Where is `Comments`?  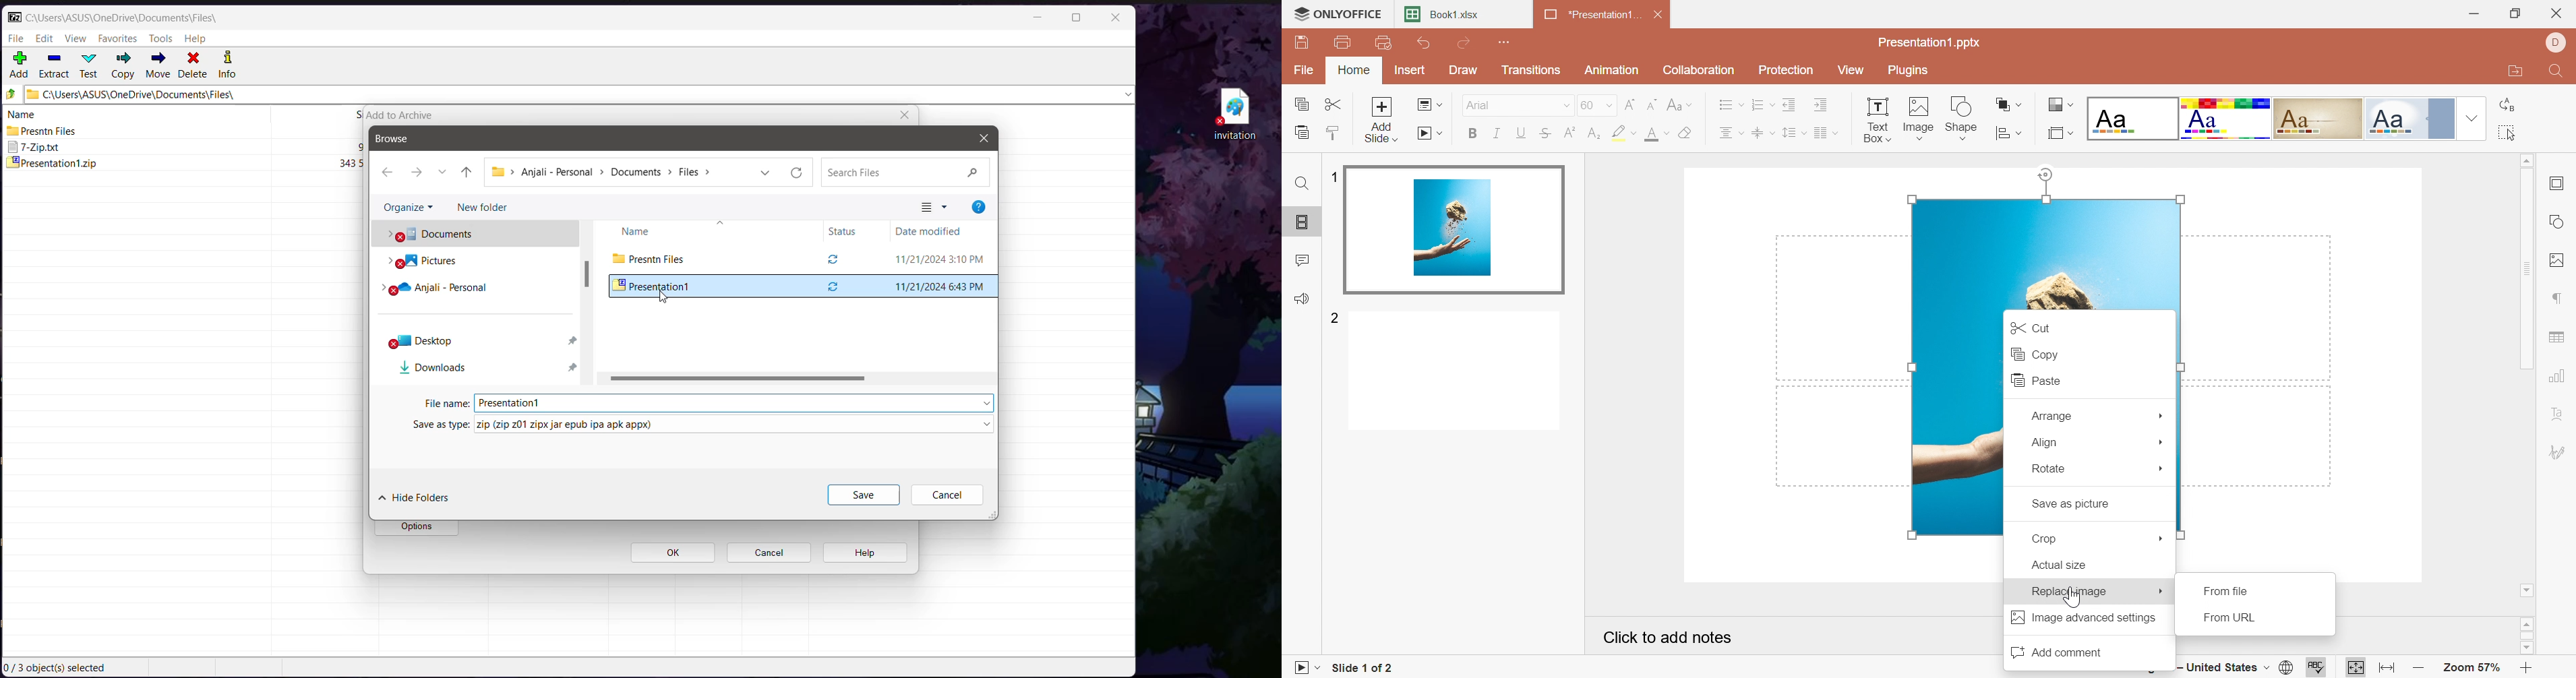 Comments is located at coordinates (1301, 259).